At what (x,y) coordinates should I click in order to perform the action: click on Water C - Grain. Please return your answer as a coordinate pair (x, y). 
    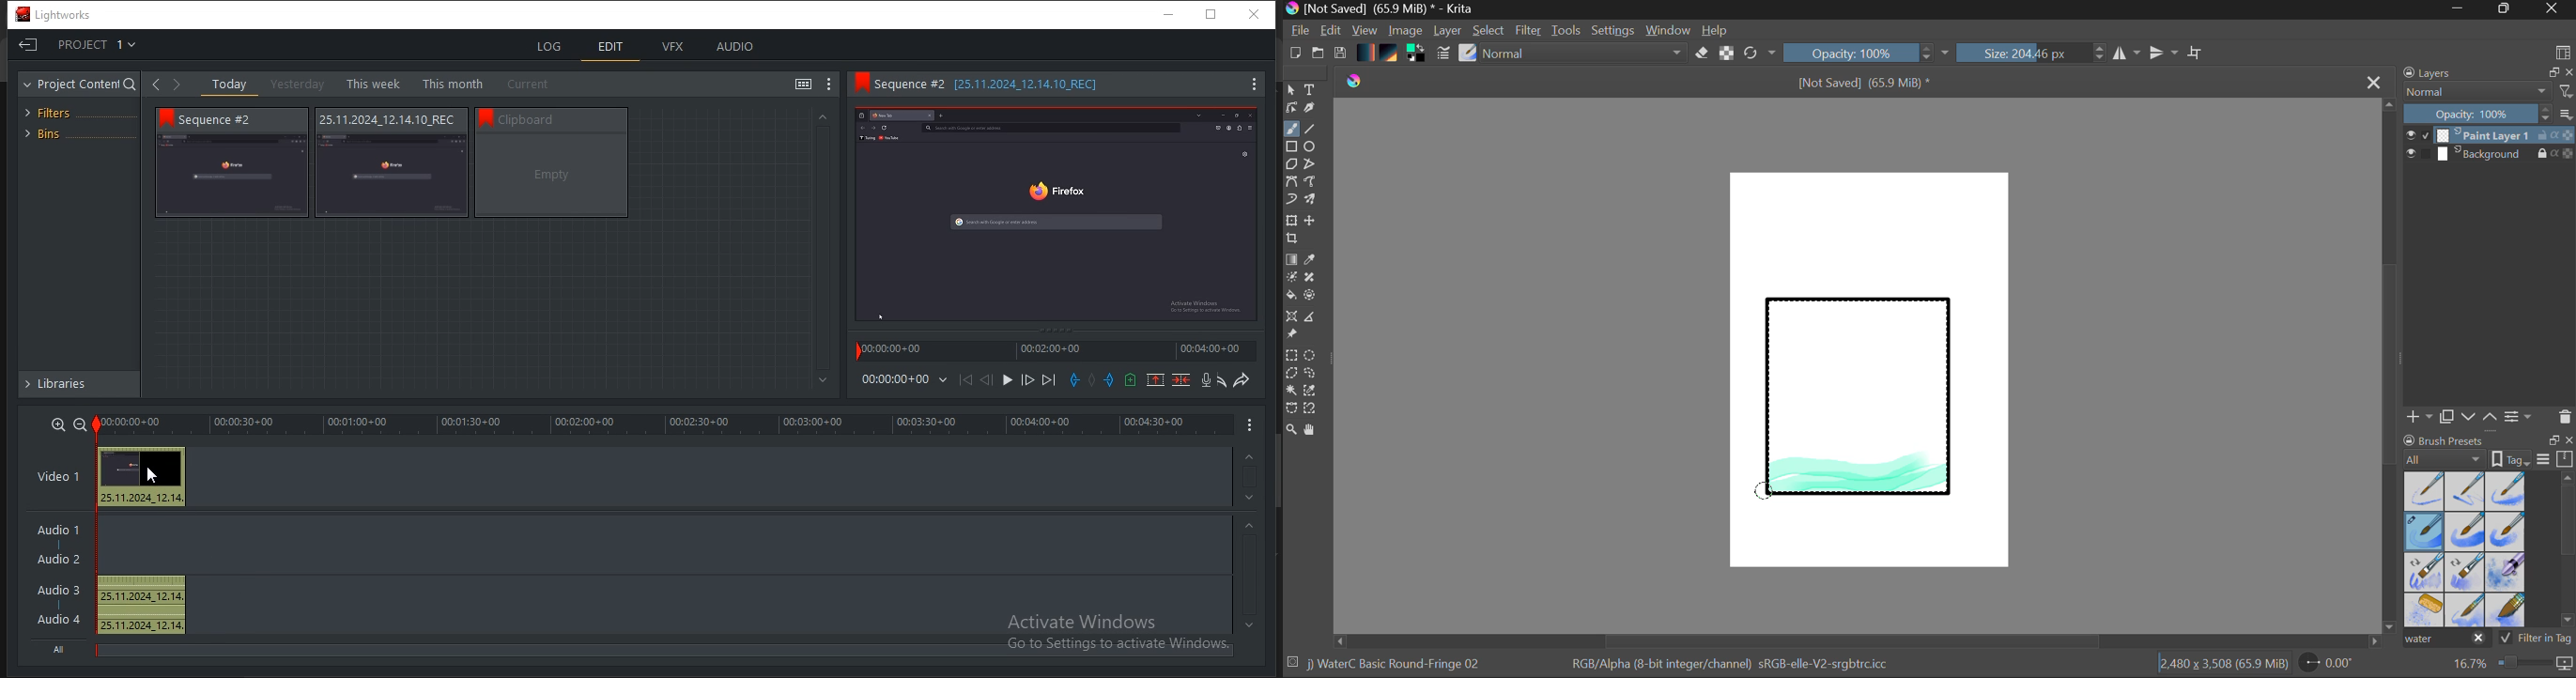
    Looking at the image, I should click on (2466, 532).